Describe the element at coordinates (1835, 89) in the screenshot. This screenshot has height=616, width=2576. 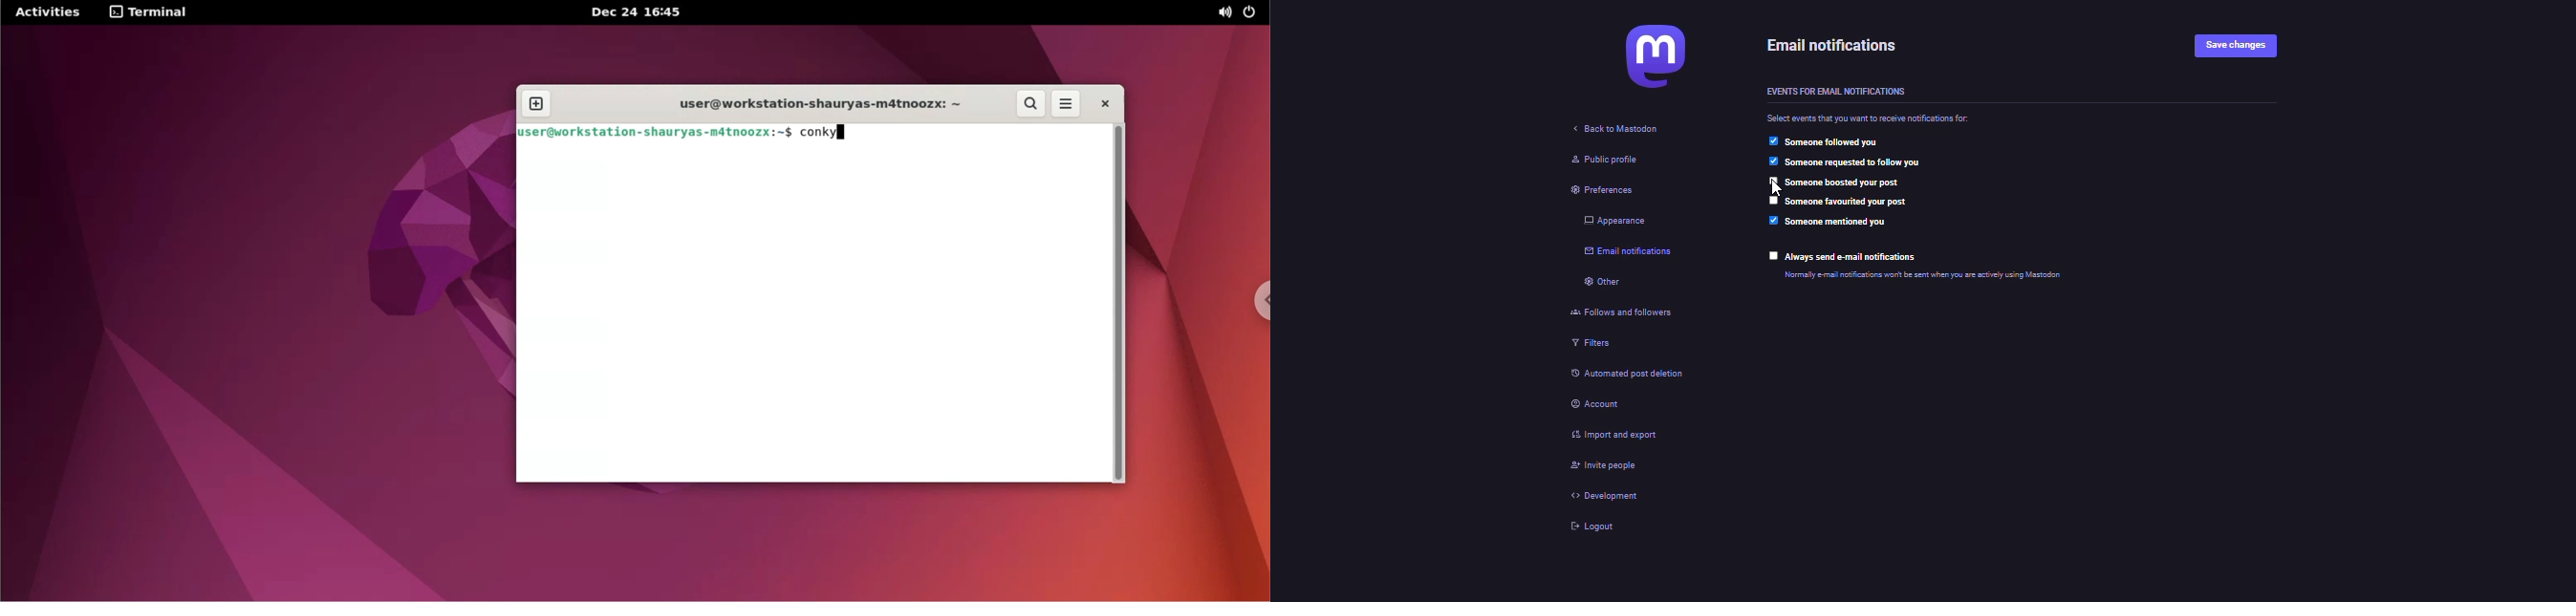
I see `events` at that location.